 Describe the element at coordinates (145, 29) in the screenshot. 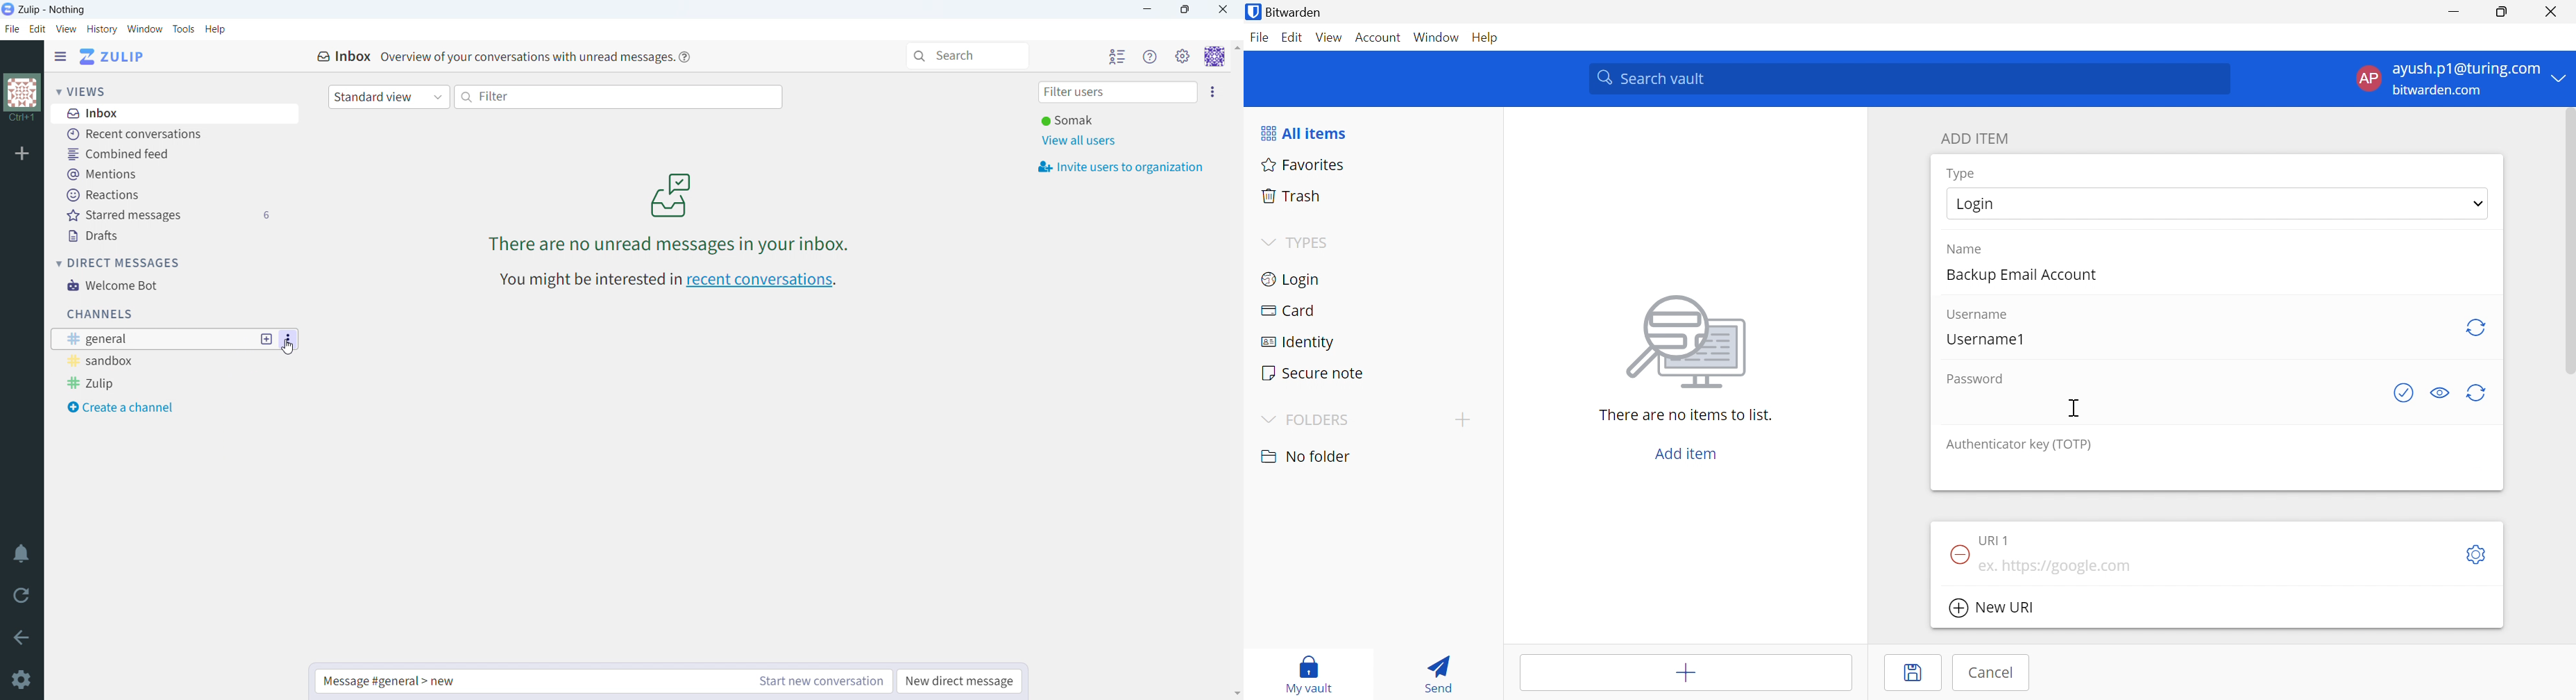

I see `window` at that location.